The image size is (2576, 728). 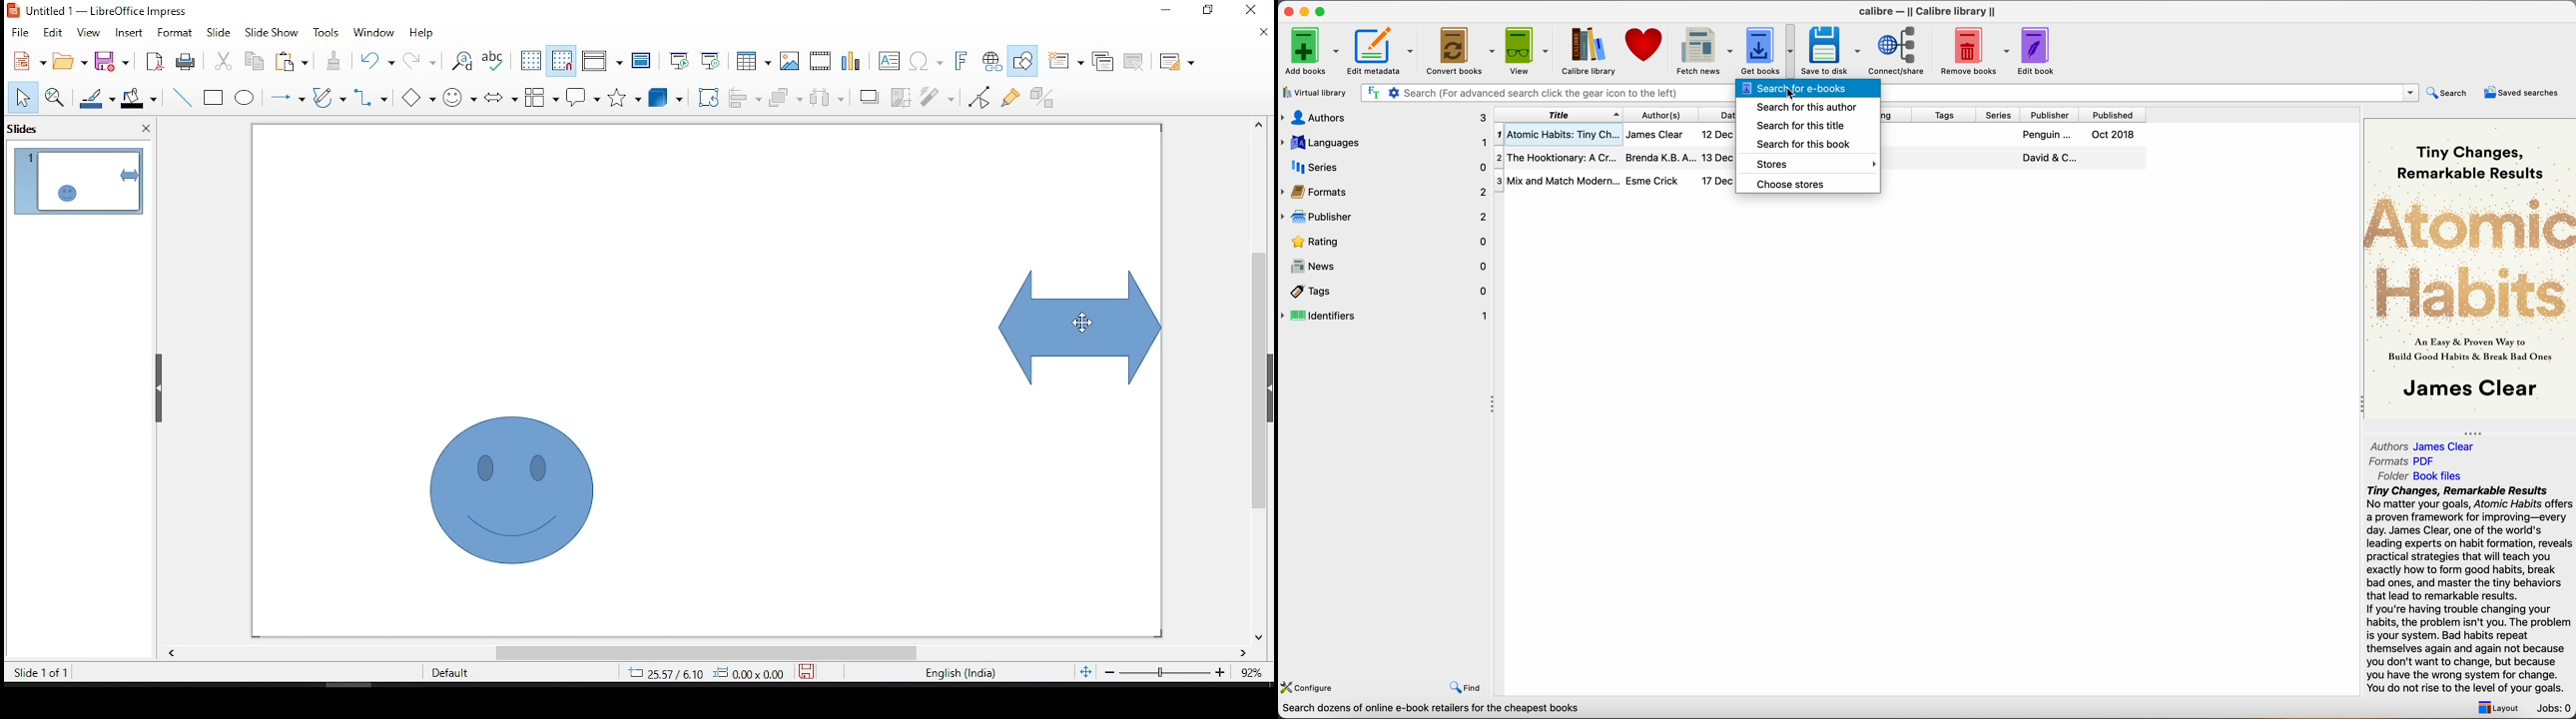 What do you see at coordinates (25, 62) in the screenshot?
I see `new` at bounding box center [25, 62].